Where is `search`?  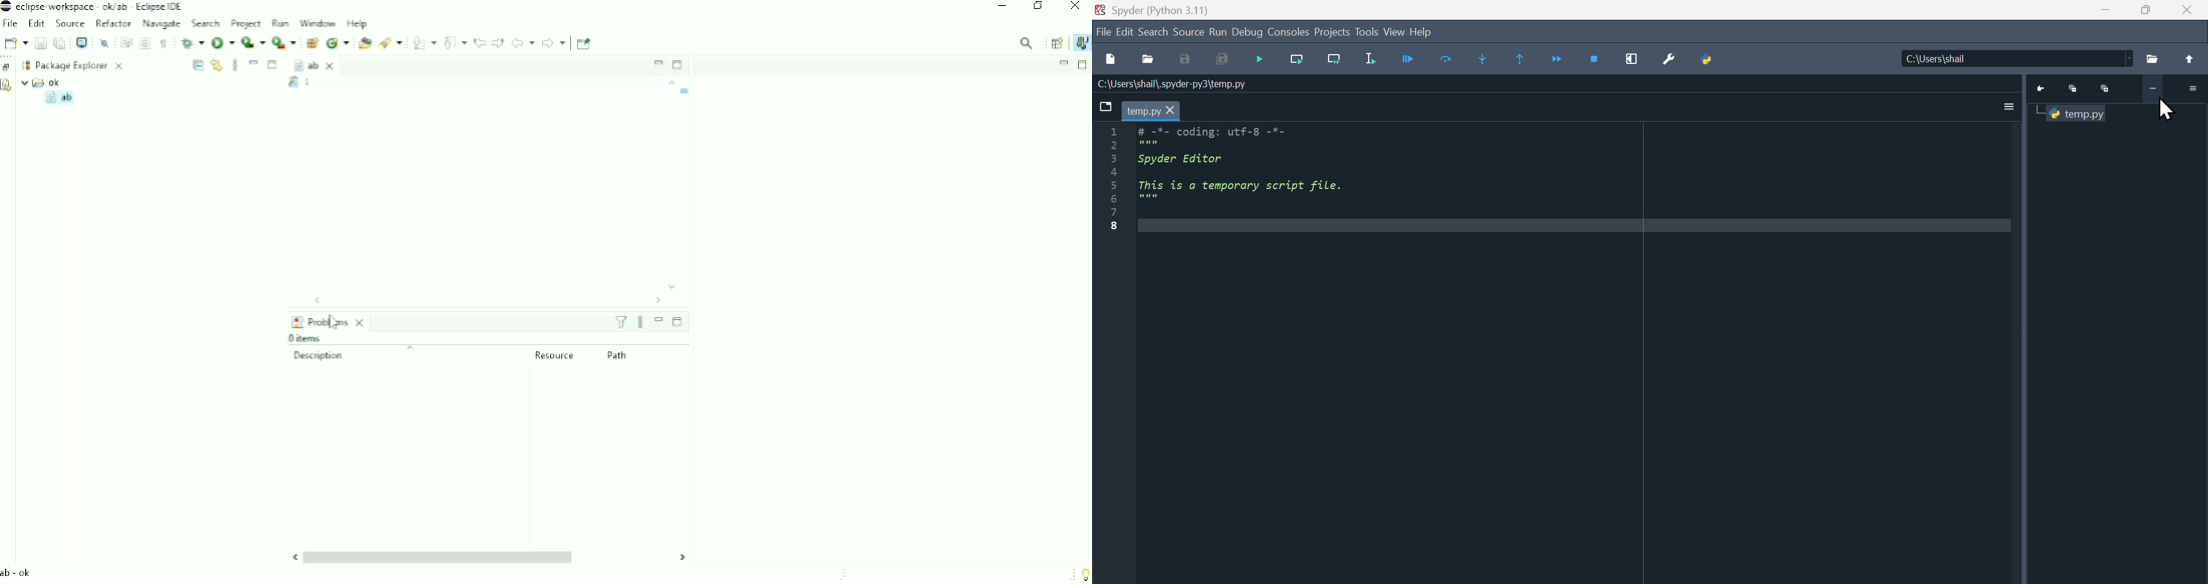
search is located at coordinates (1154, 33).